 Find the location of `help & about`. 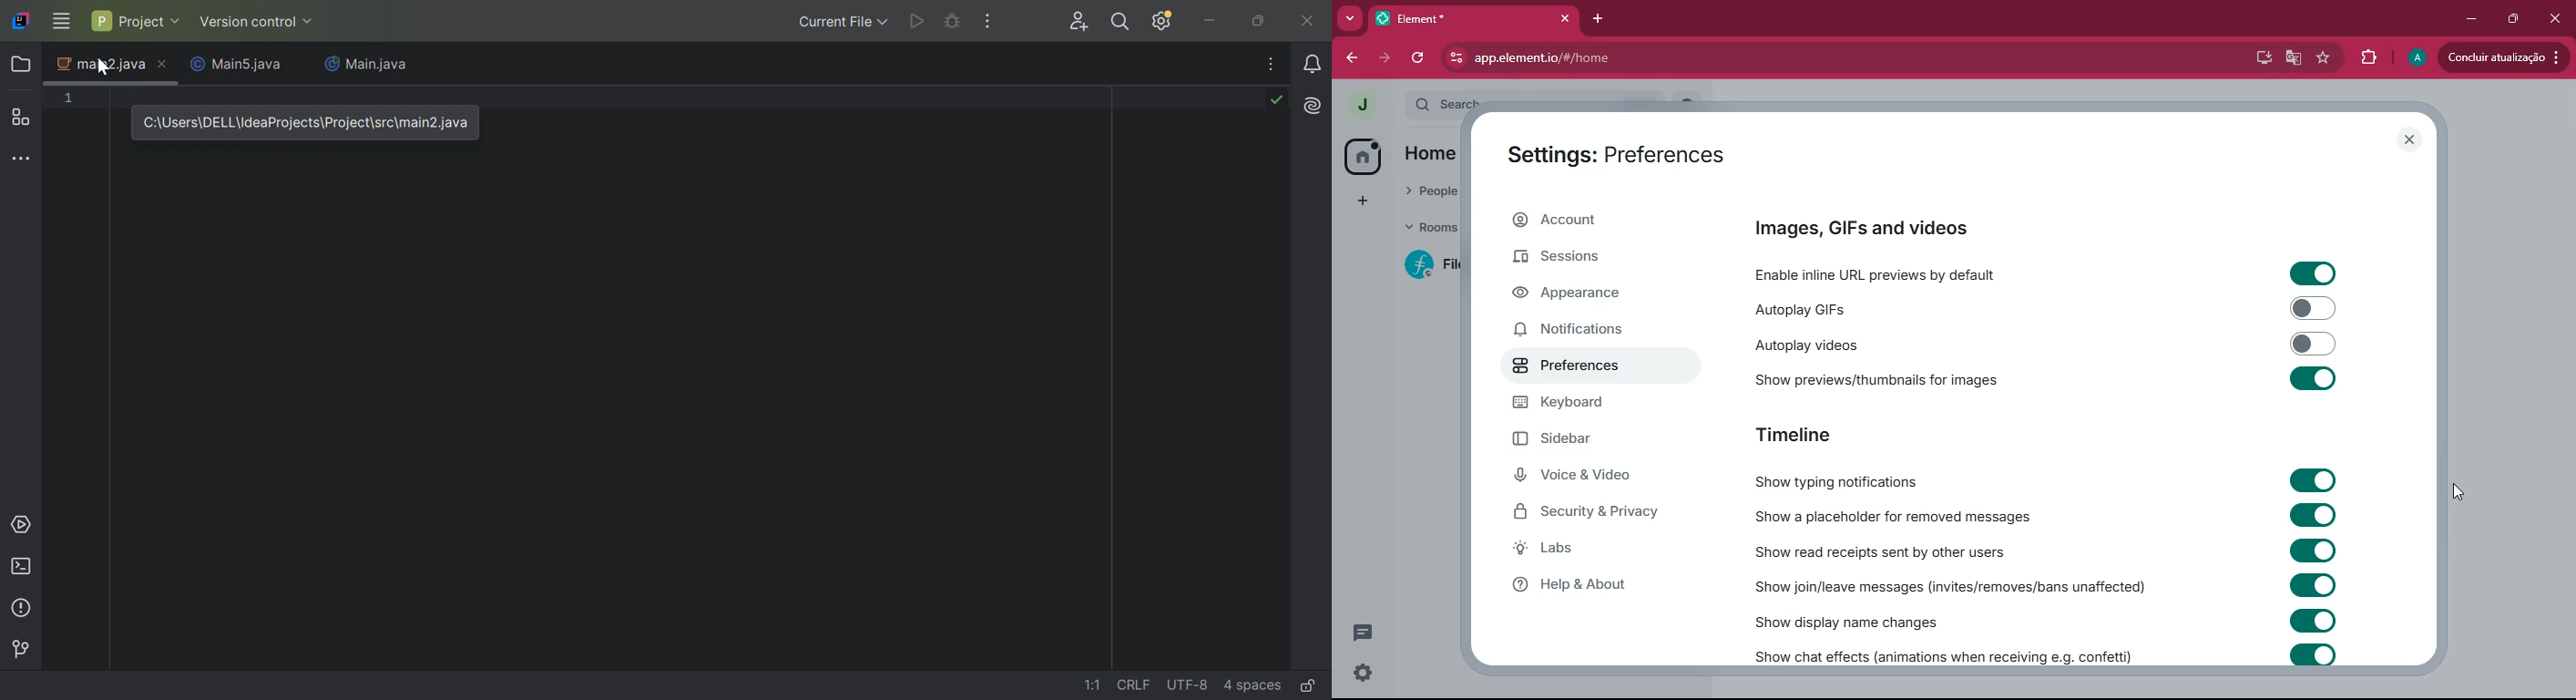

help & about is located at coordinates (1580, 586).